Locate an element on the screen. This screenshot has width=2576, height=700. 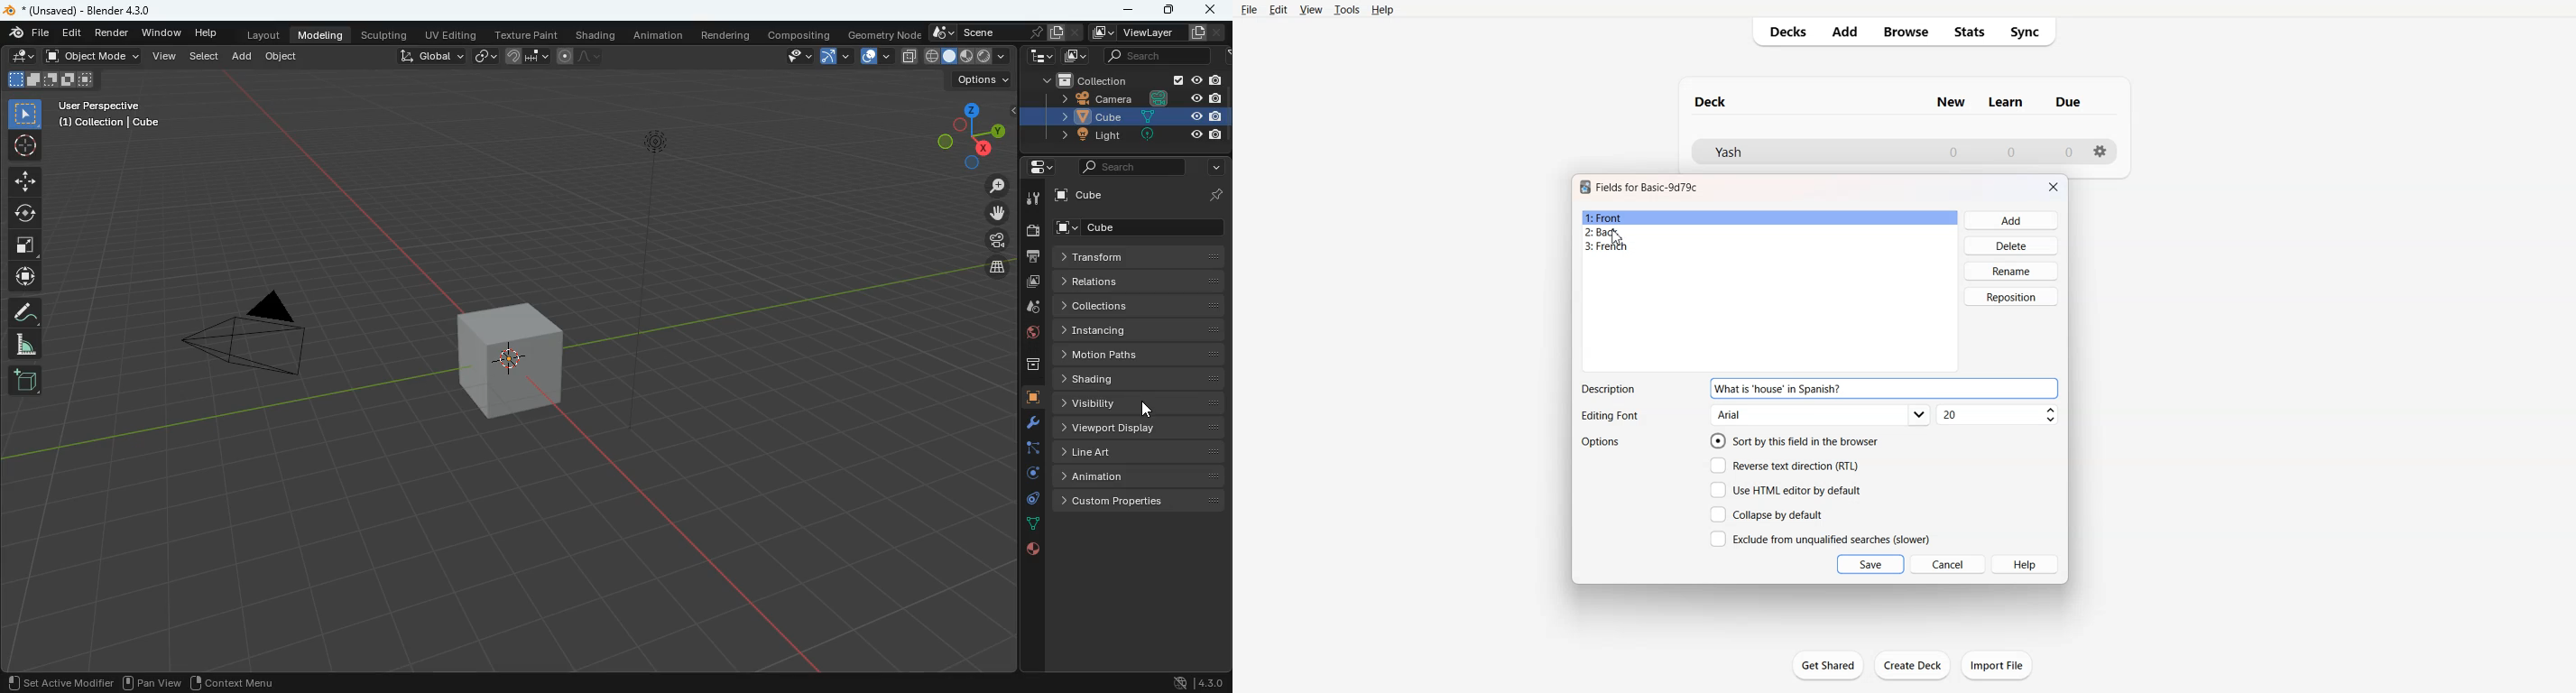
object mode is located at coordinates (93, 57).